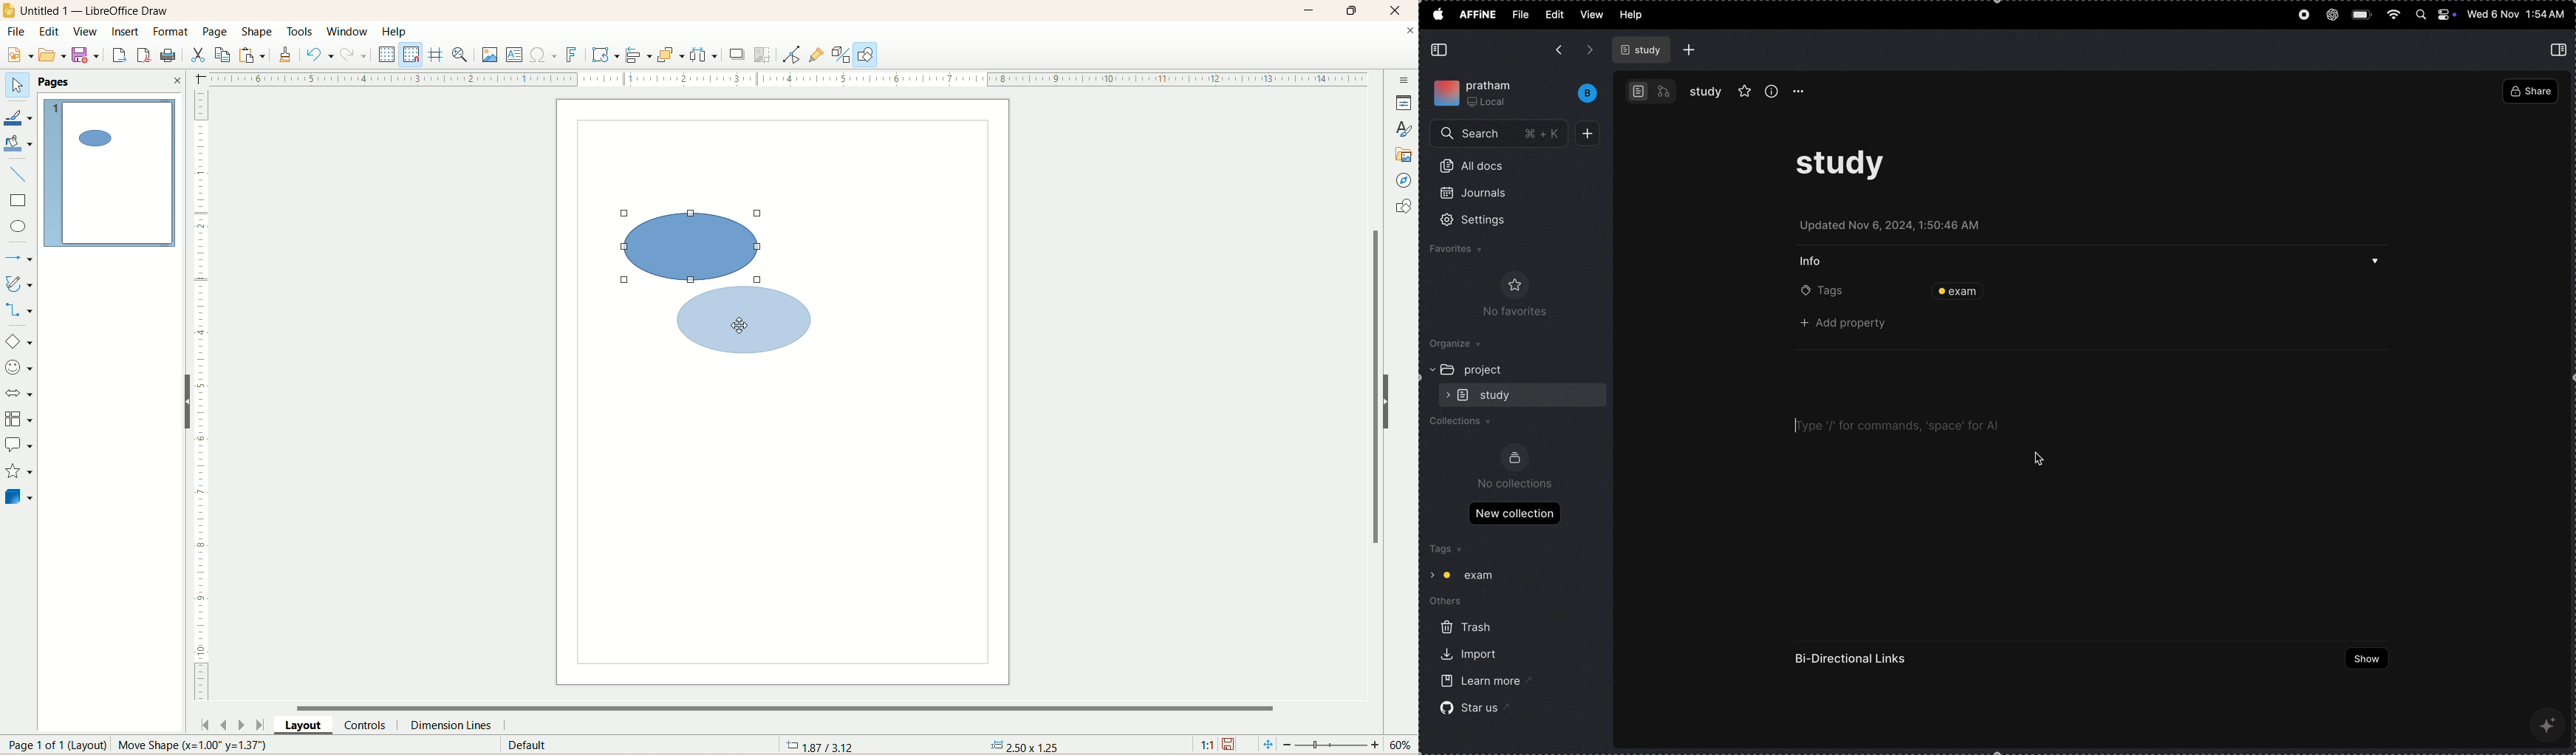 The width and height of the screenshot is (2576, 756). Describe the element at coordinates (2435, 16) in the screenshot. I see `apple widgets` at that location.